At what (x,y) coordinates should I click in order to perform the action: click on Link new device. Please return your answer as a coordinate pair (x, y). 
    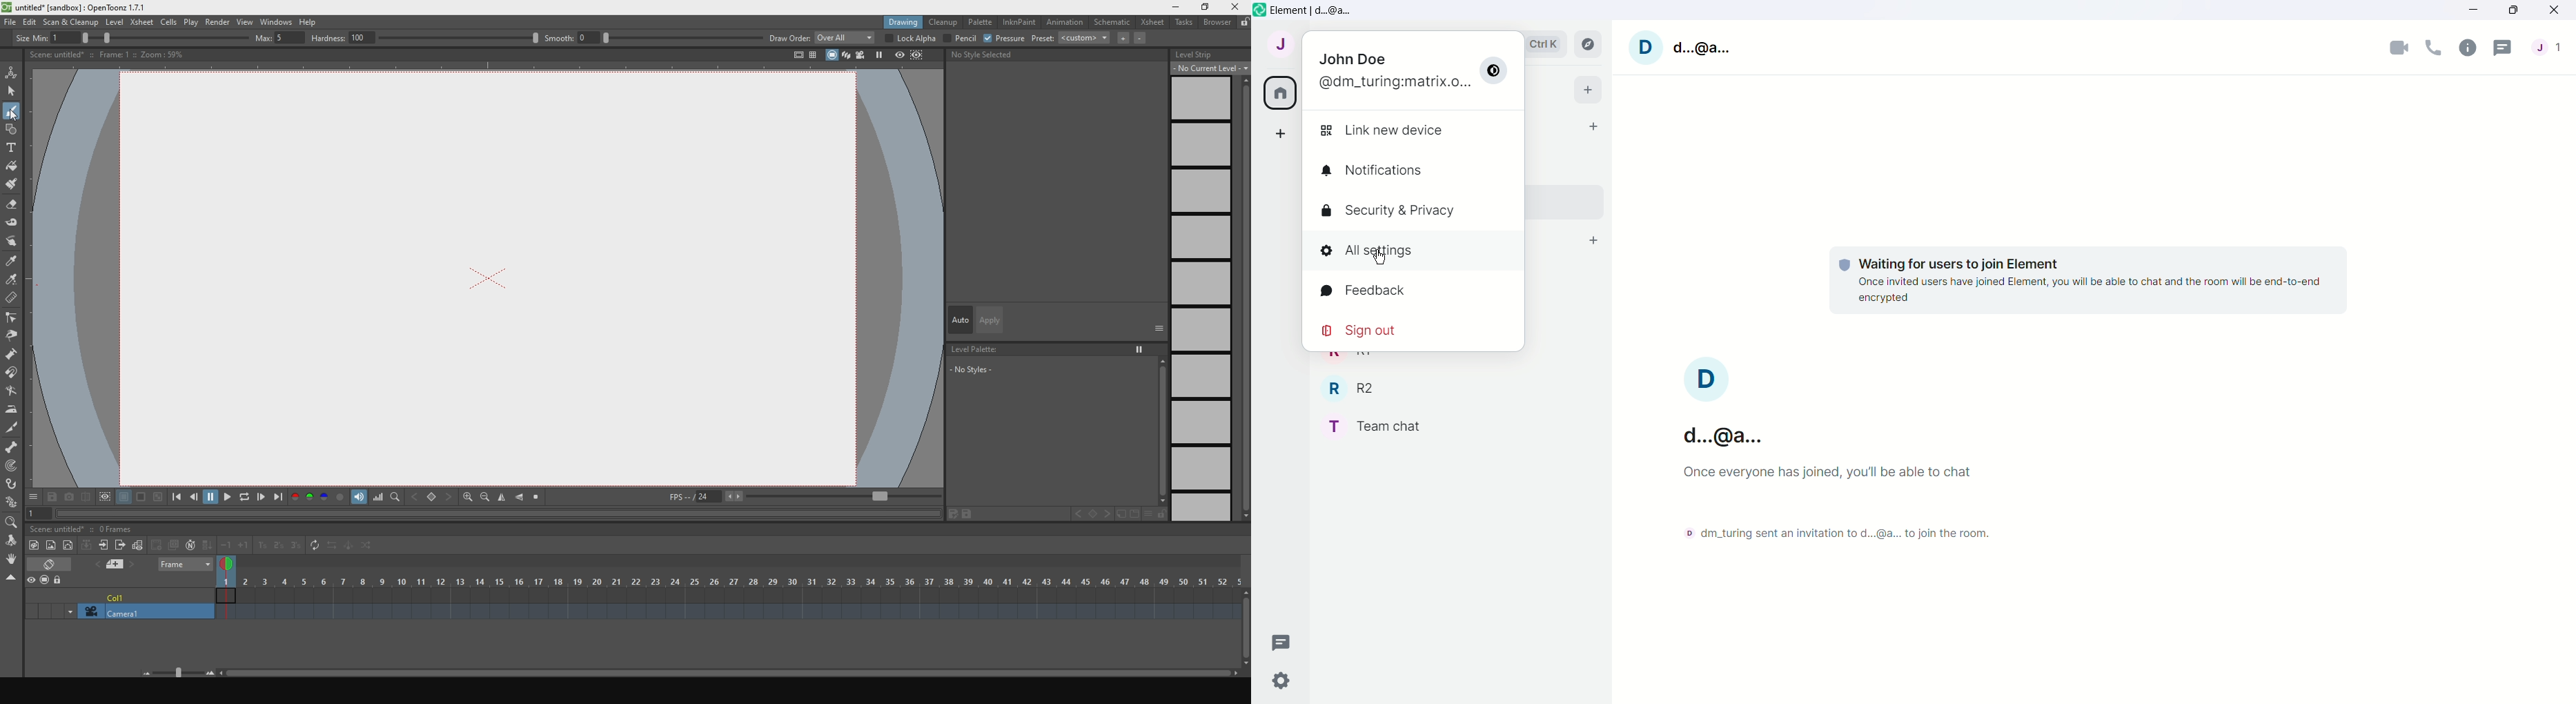
    Looking at the image, I should click on (1413, 130).